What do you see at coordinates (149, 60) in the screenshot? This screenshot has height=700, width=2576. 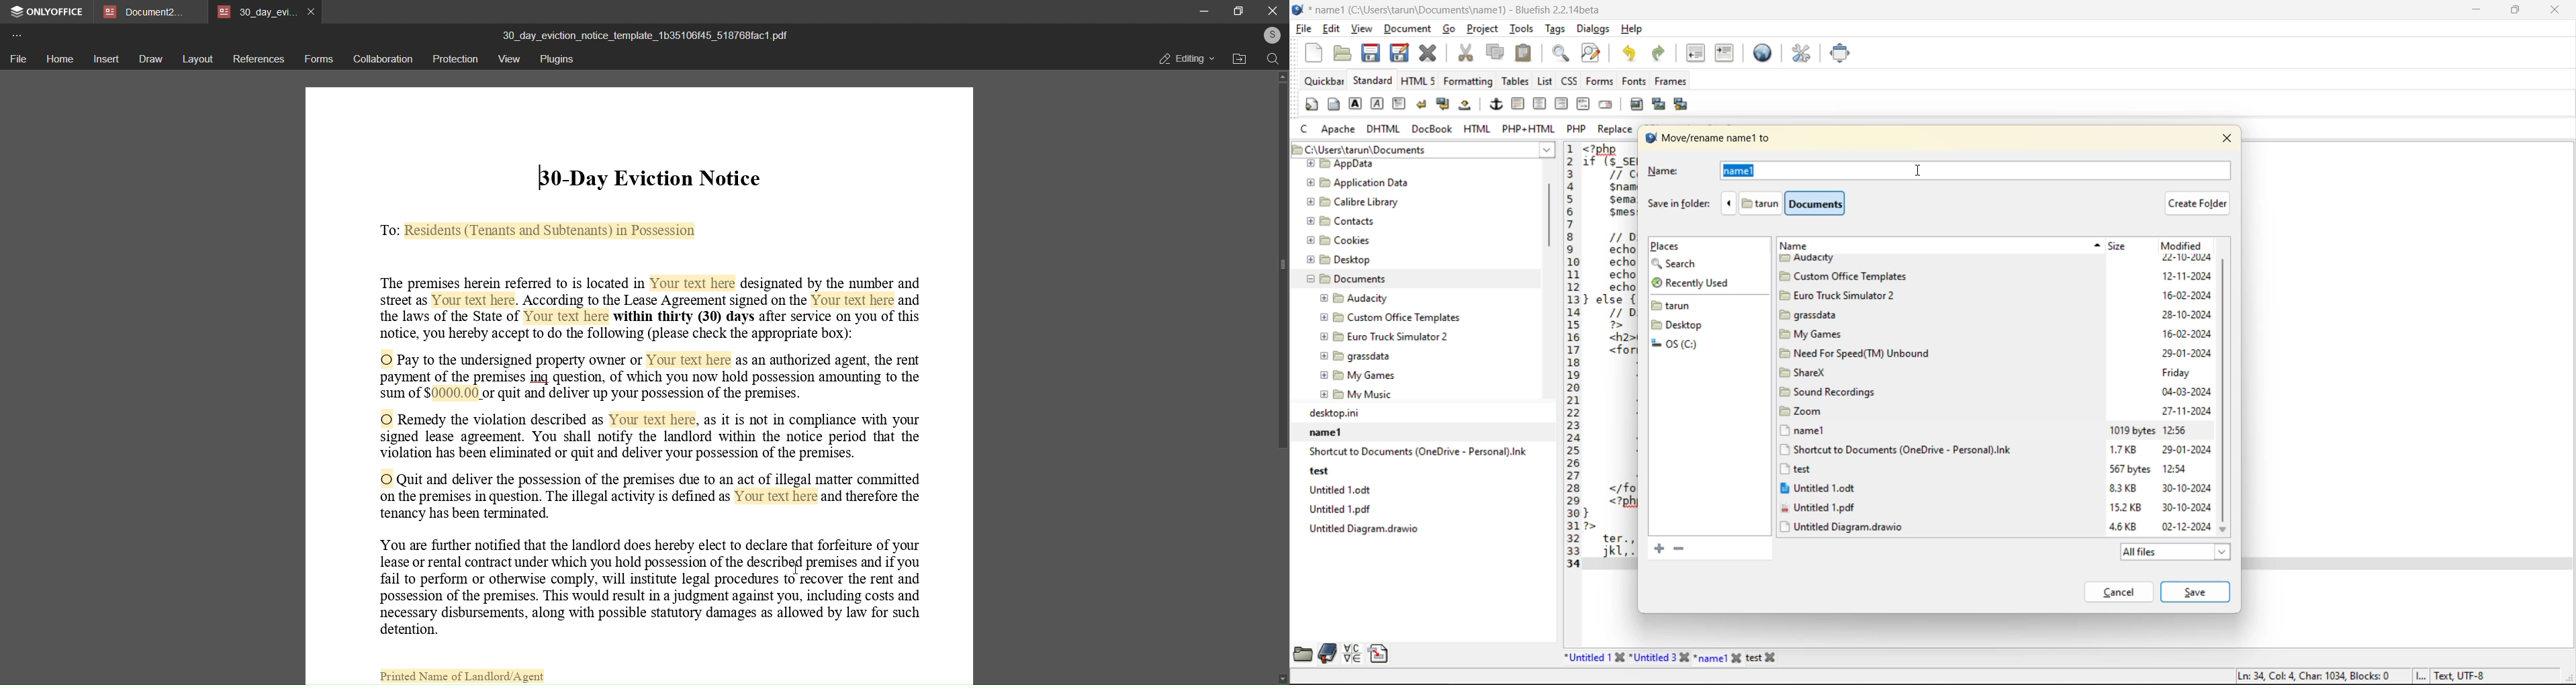 I see `draw` at bounding box center [149, 60].